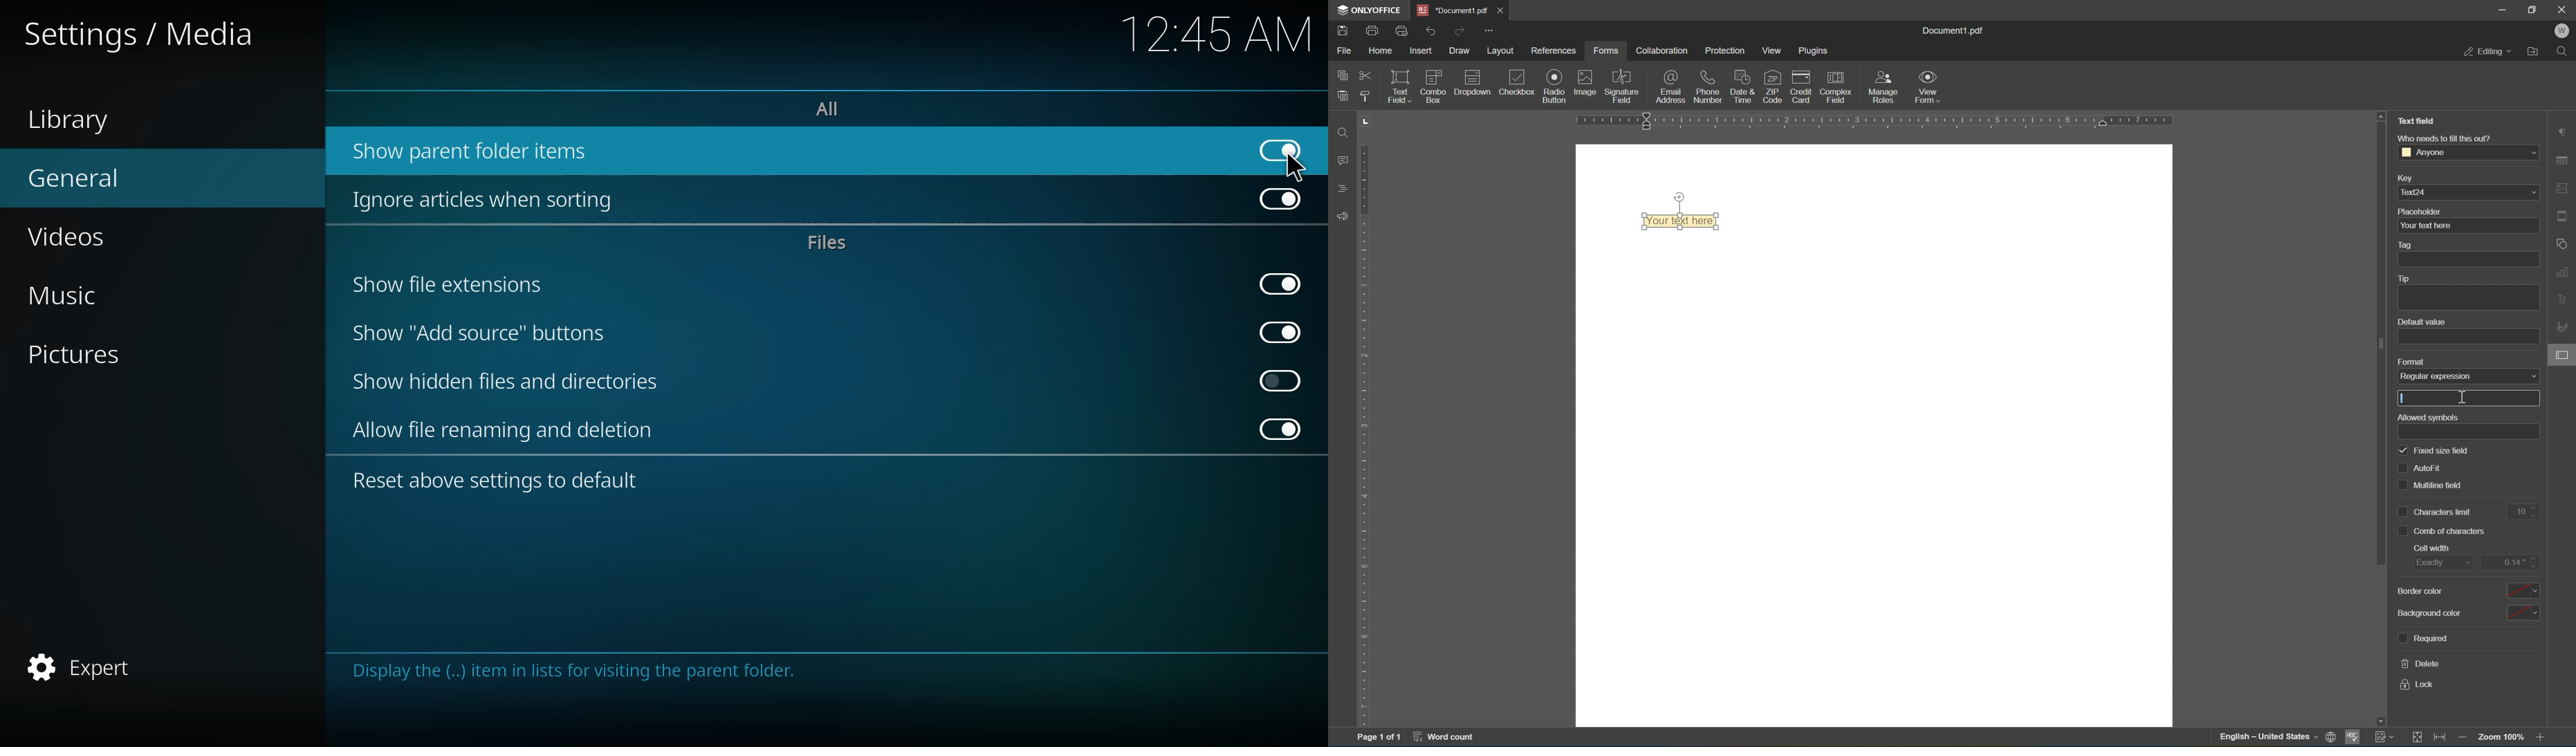 This screenshot has width=2576, height=756. I want to click on collaboration, so click(1660, 50).